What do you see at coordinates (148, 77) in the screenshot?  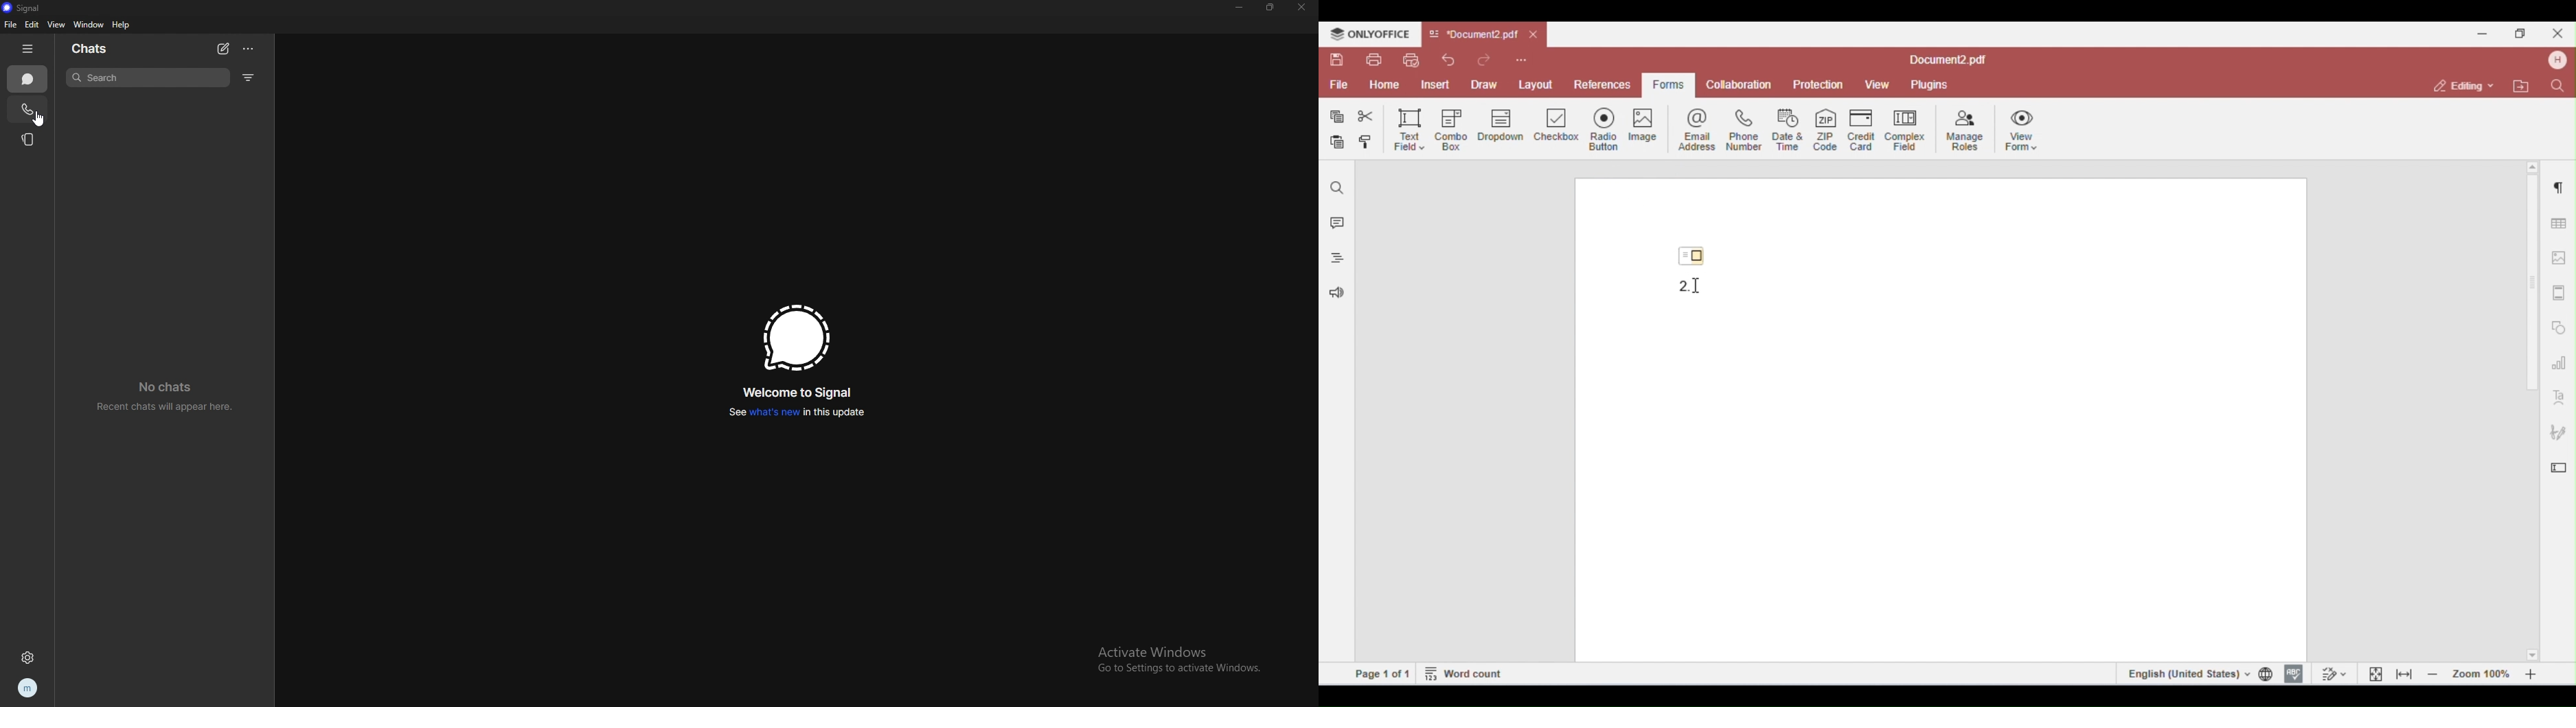 I see `search` at bounding box center [148, 77].